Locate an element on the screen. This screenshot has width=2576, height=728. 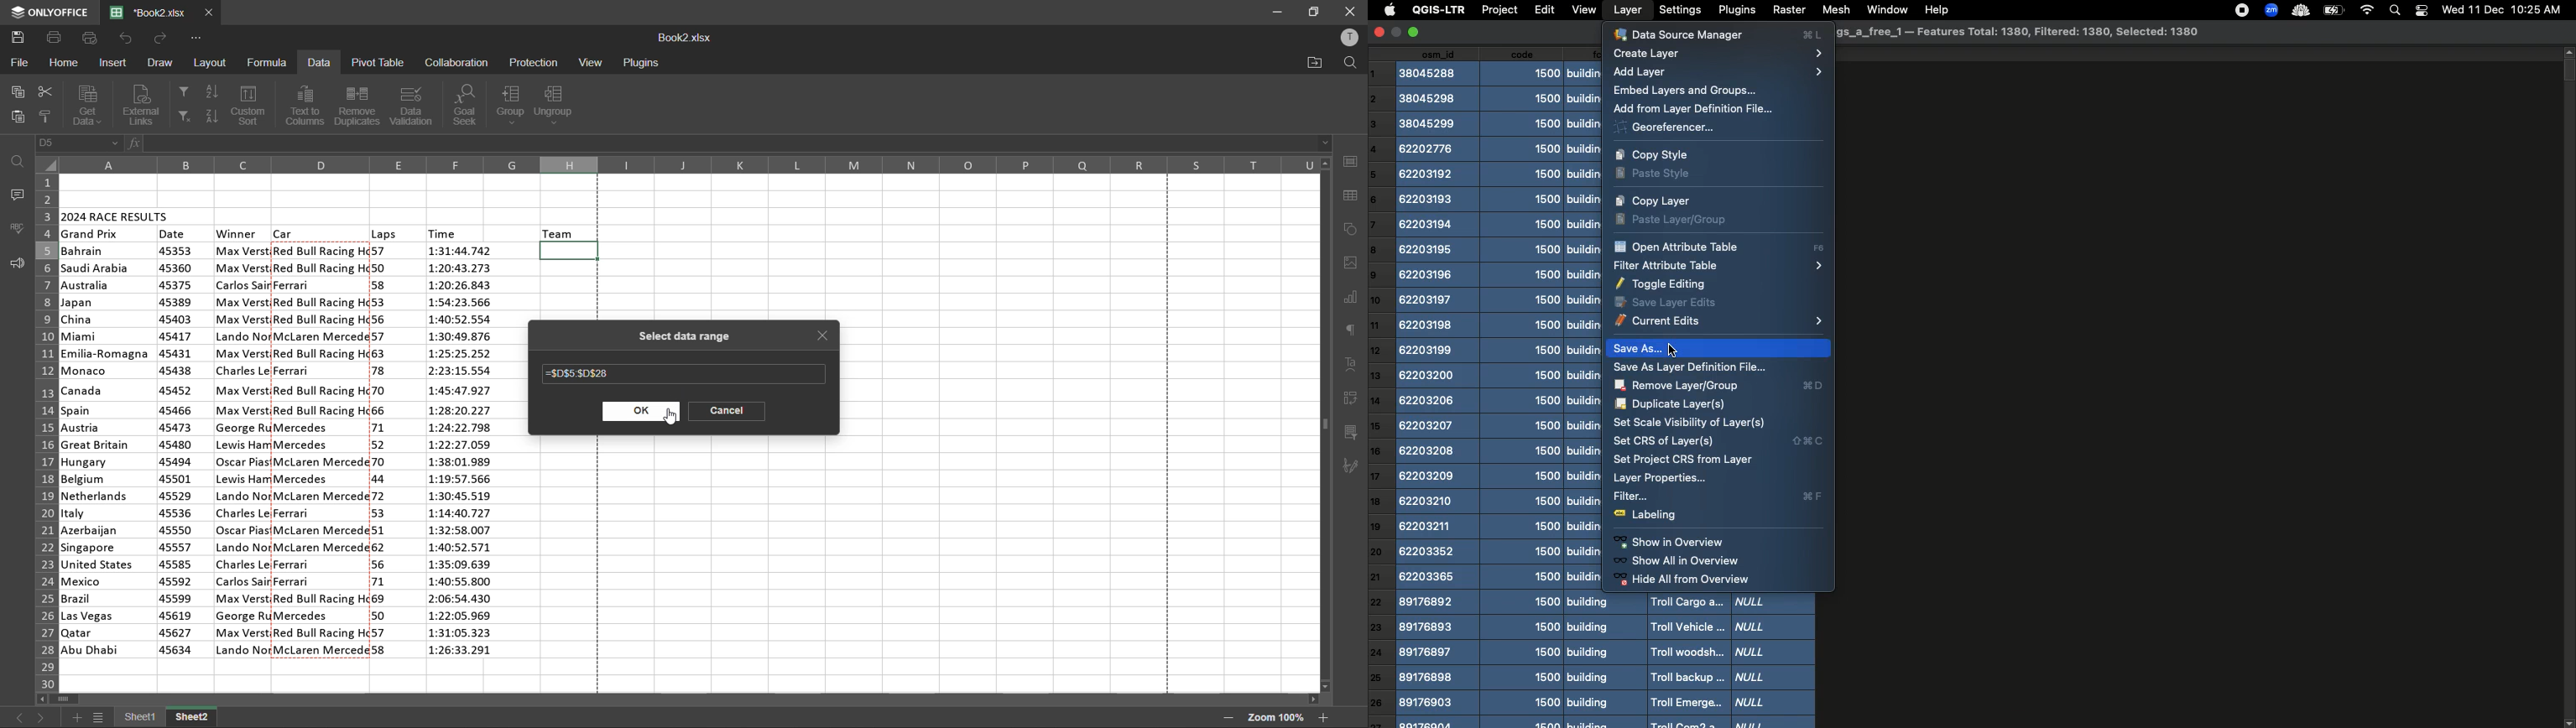
previous is located at coordinates (18, 717).